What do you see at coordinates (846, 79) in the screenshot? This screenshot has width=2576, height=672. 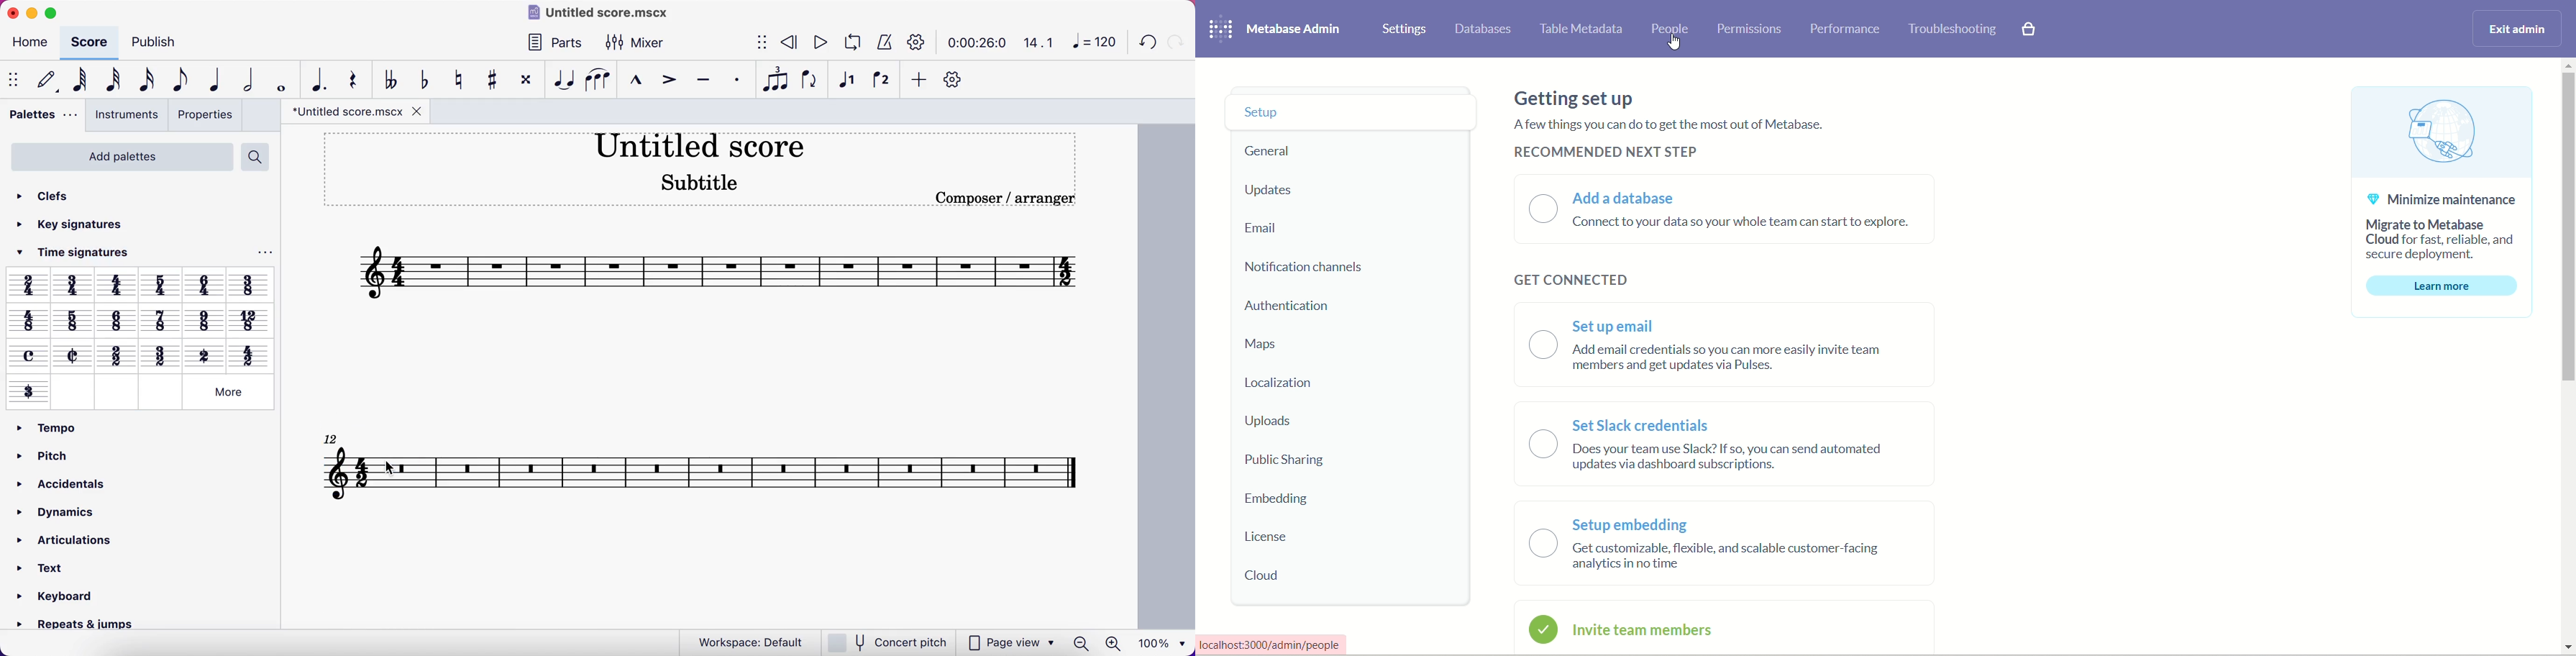 I see `voice 1` at bounding box center [846, 79].